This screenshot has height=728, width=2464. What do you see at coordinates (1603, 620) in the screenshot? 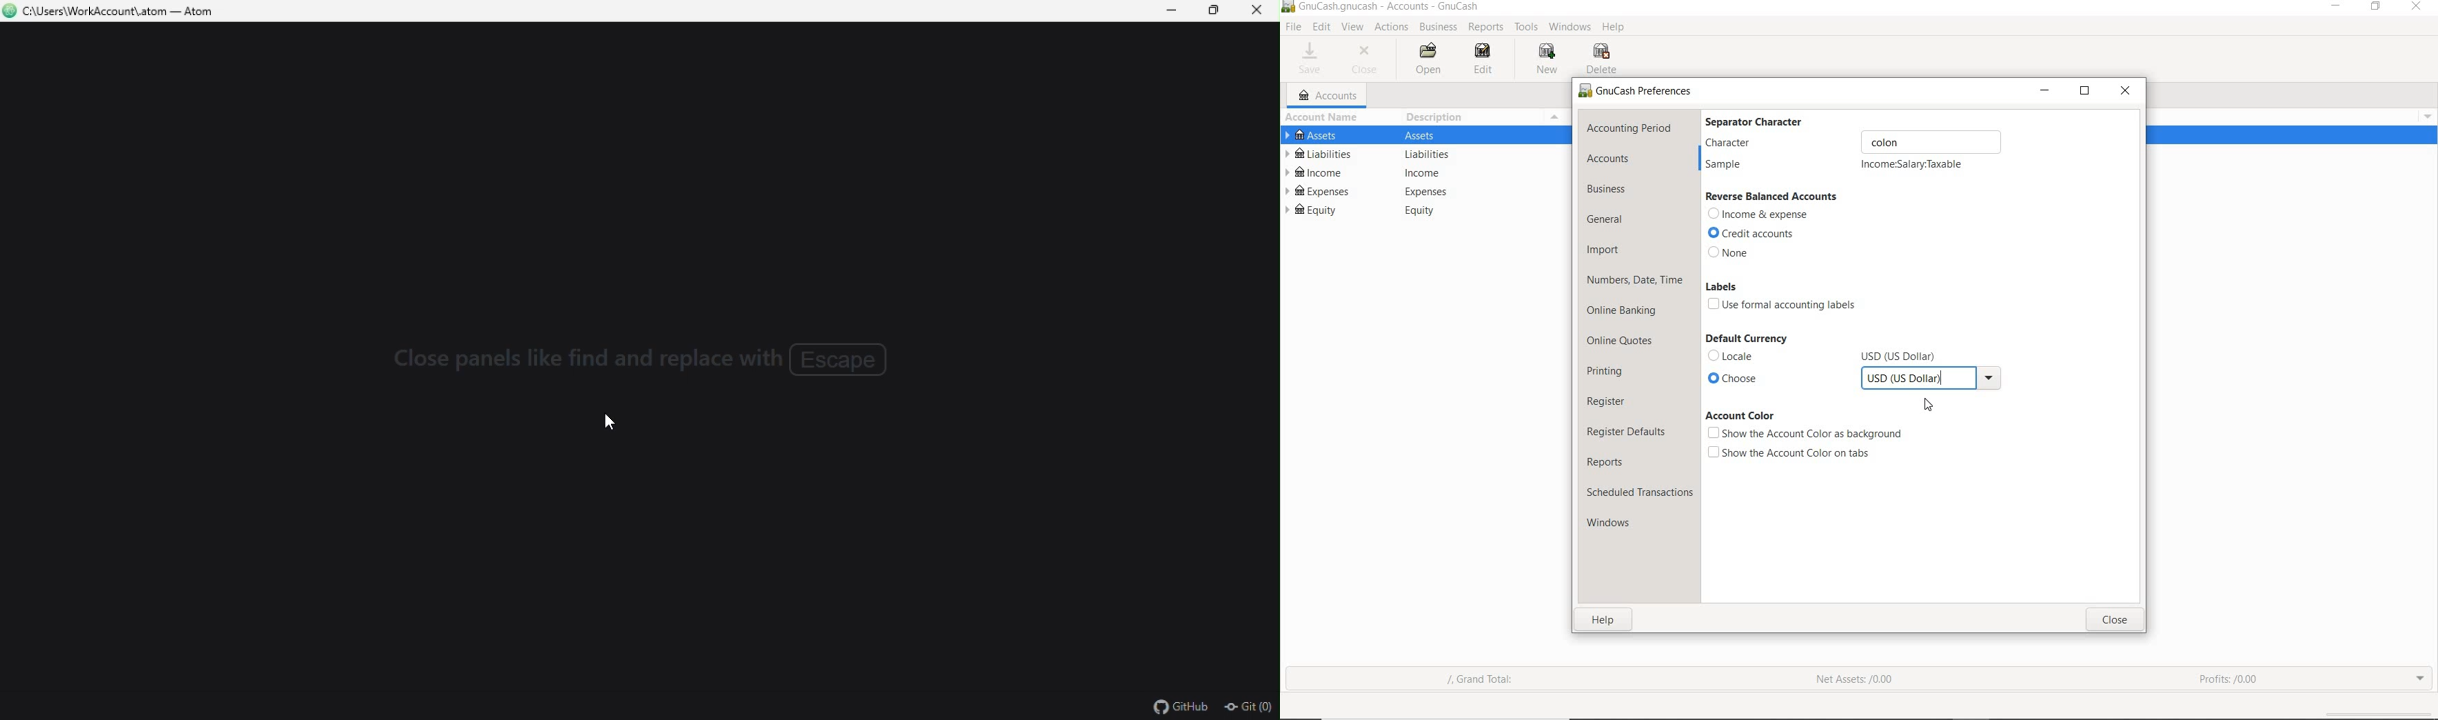
I see `help` at bounding box center [1603, 620].